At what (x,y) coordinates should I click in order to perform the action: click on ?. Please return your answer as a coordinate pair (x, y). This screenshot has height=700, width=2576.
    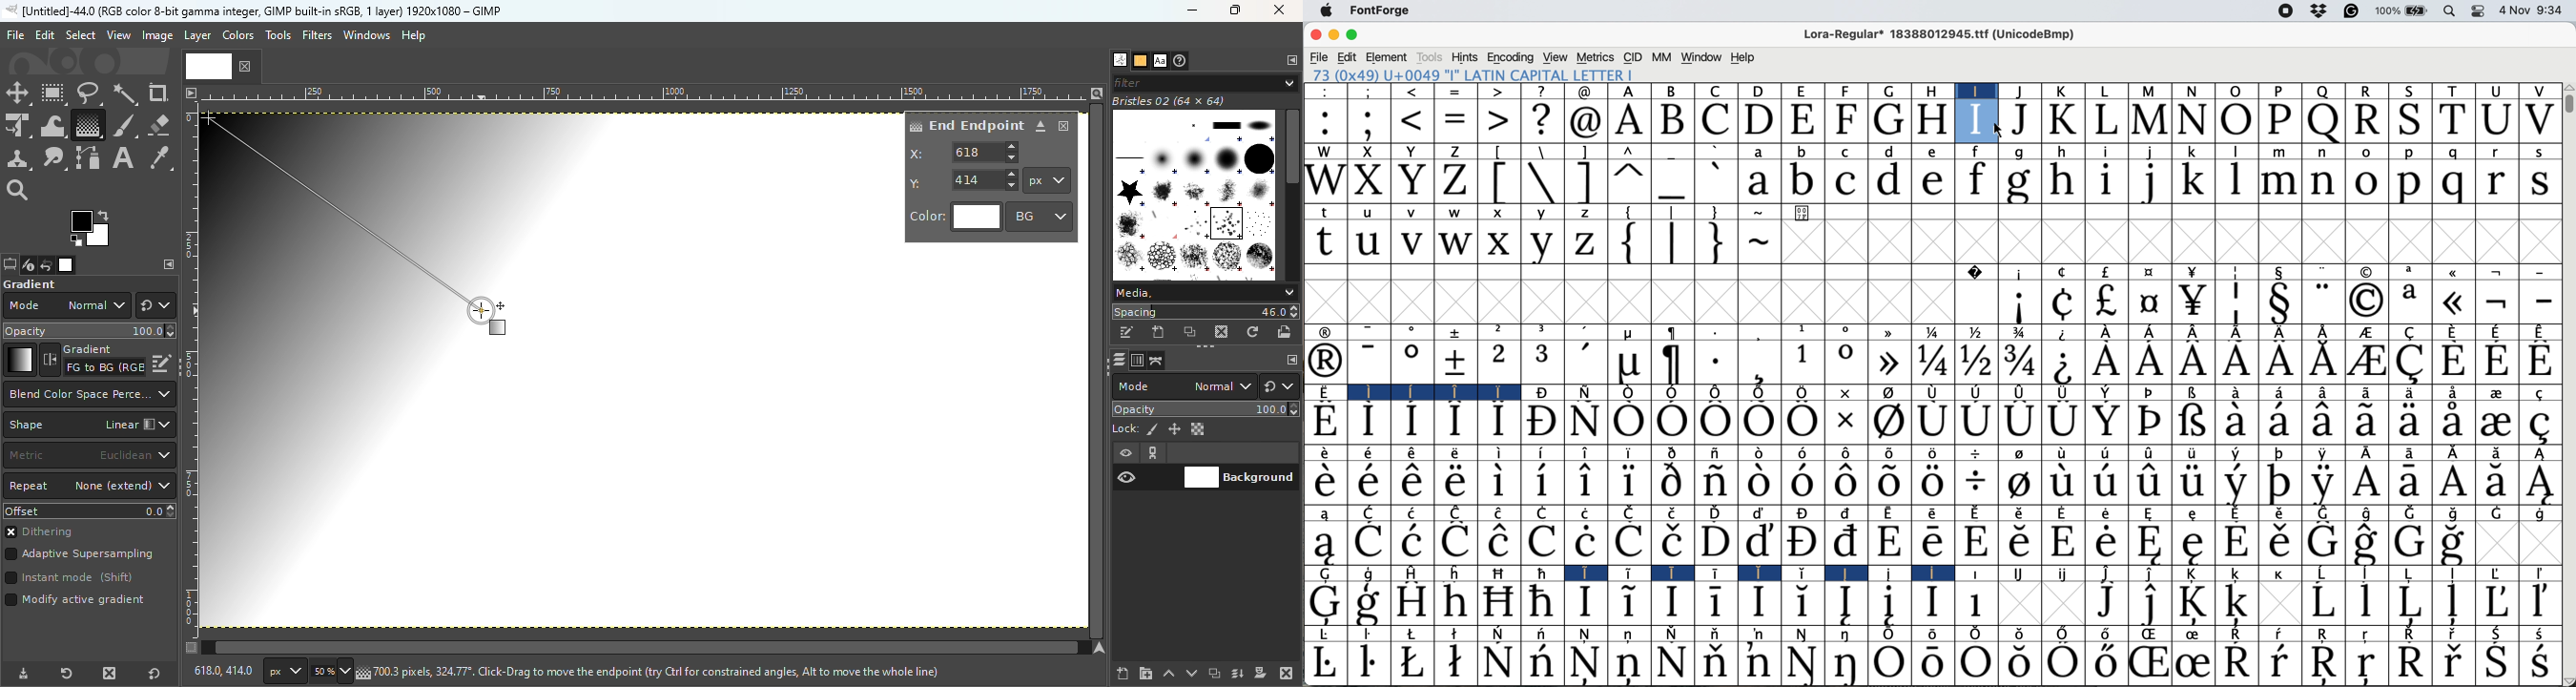
    Looking at the image, I should click on (1541, 90).